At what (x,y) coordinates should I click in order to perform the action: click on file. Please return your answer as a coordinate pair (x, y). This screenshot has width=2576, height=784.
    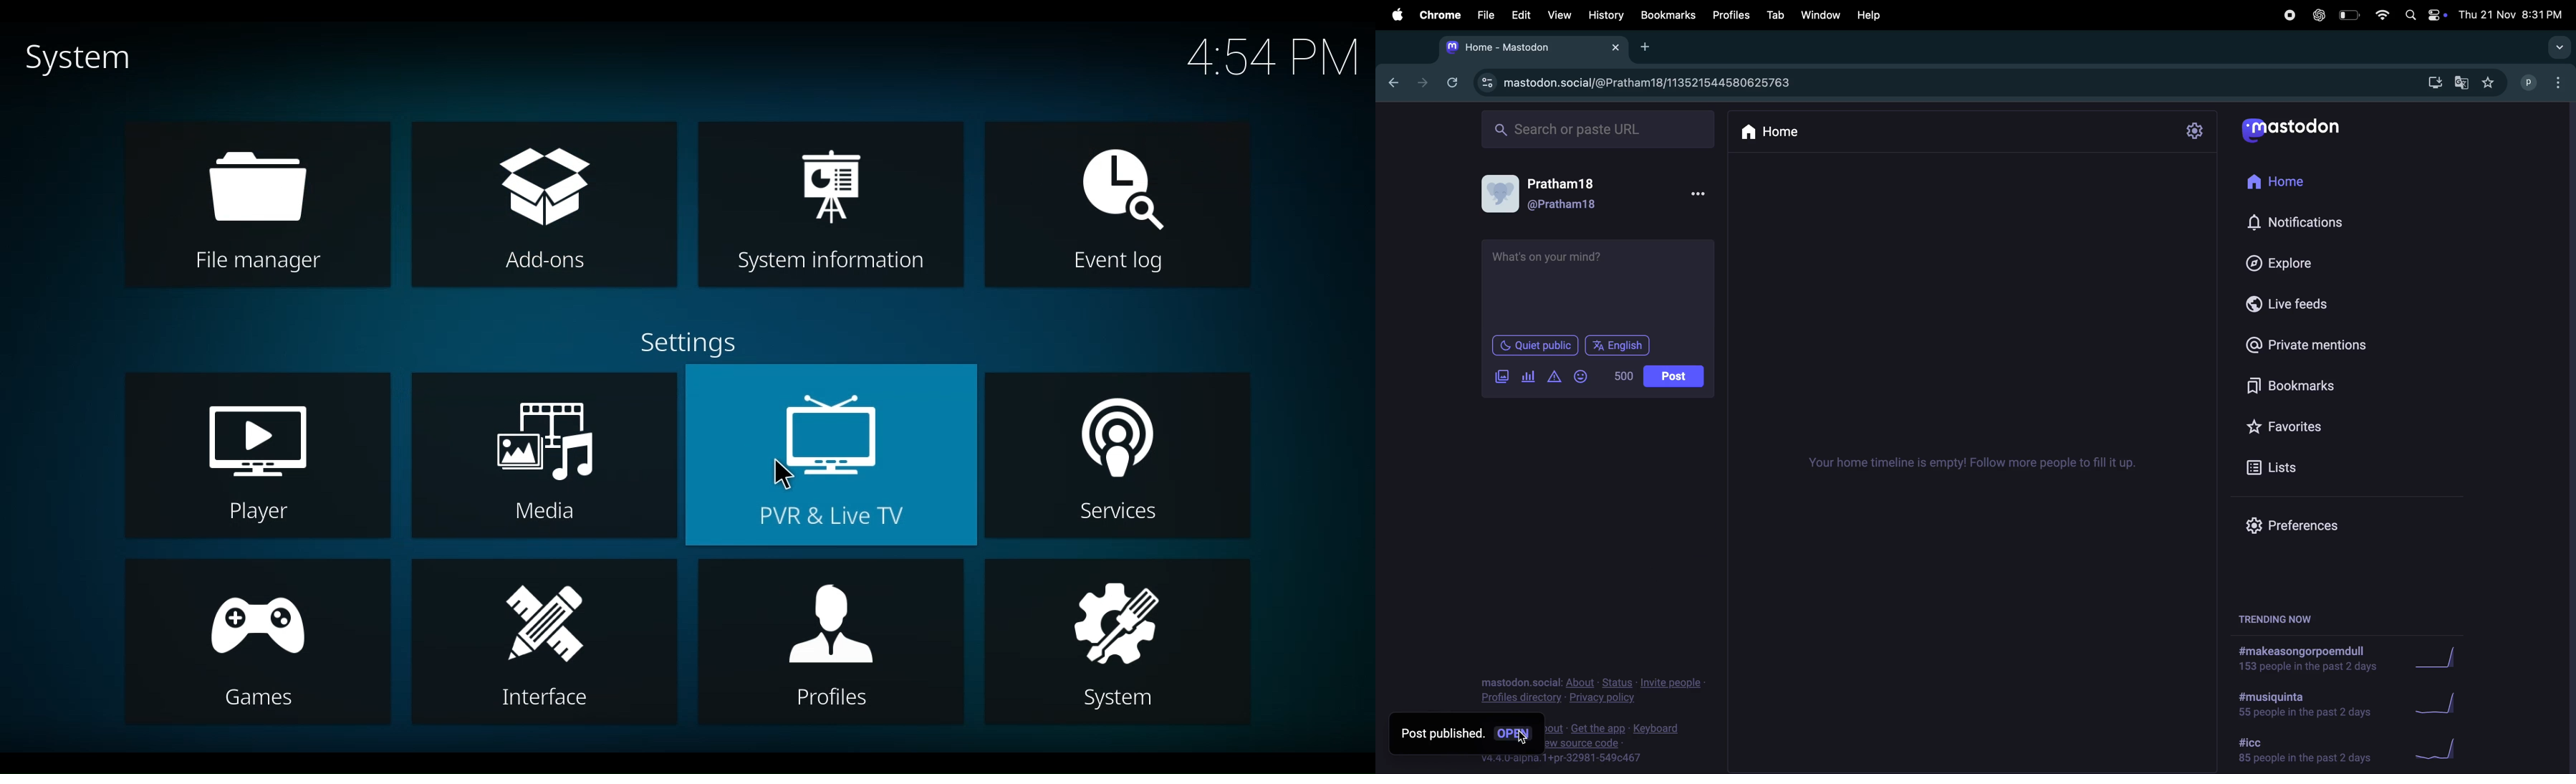
    Looking at the image, I should click on (1487, 16).